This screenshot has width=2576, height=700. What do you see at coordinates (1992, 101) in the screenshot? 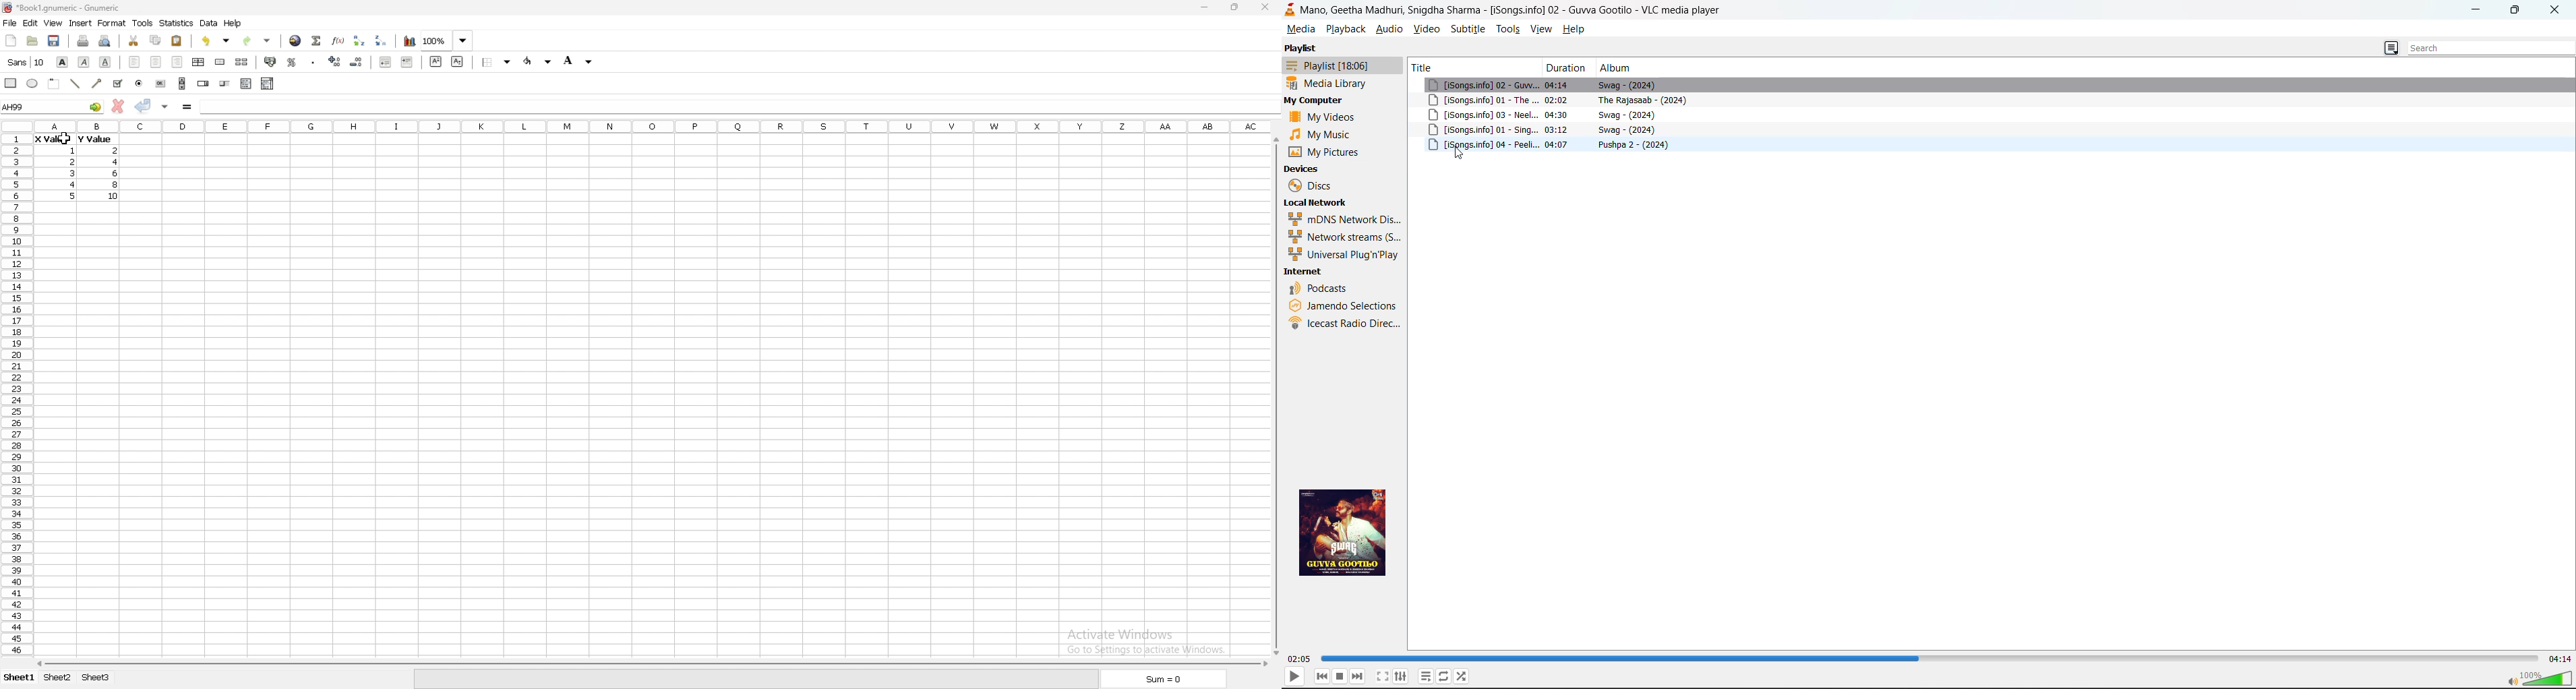
I see `song` at bounding box center [1992, 101].